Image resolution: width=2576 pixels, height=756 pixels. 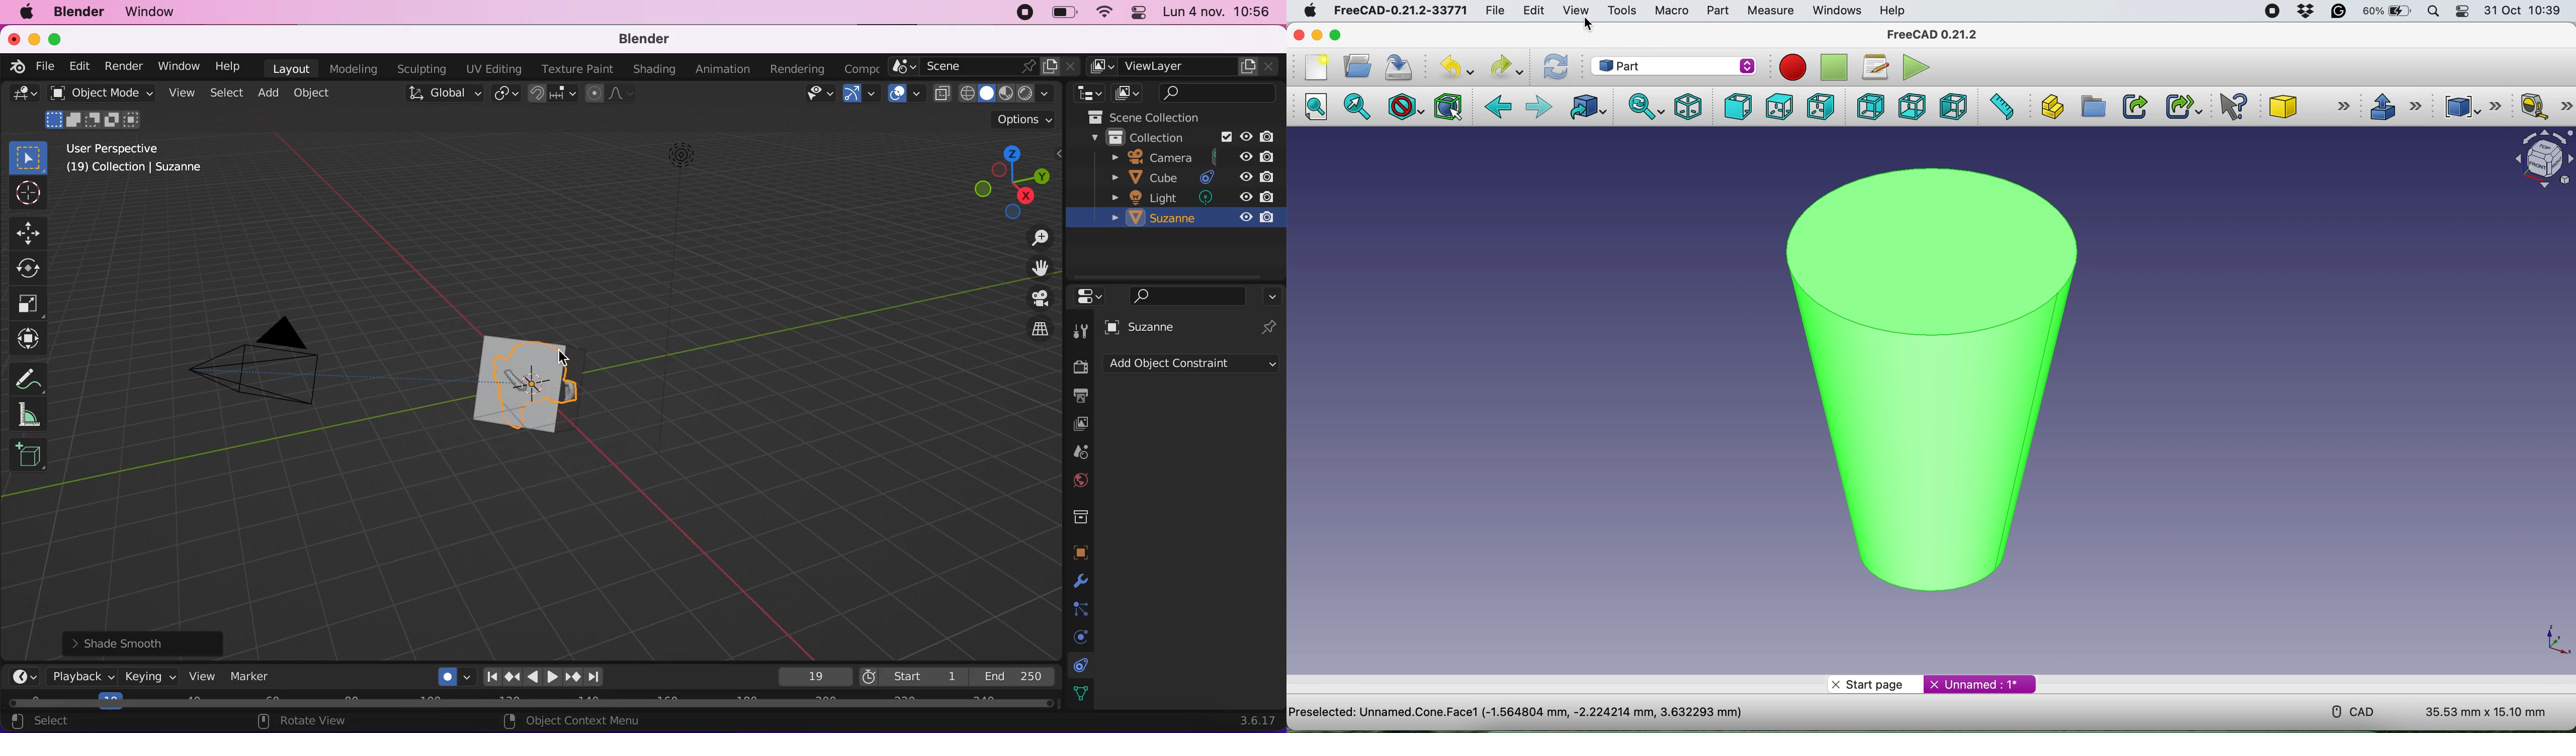 I want to click on switch the current view, so click(x=1039, y=329).